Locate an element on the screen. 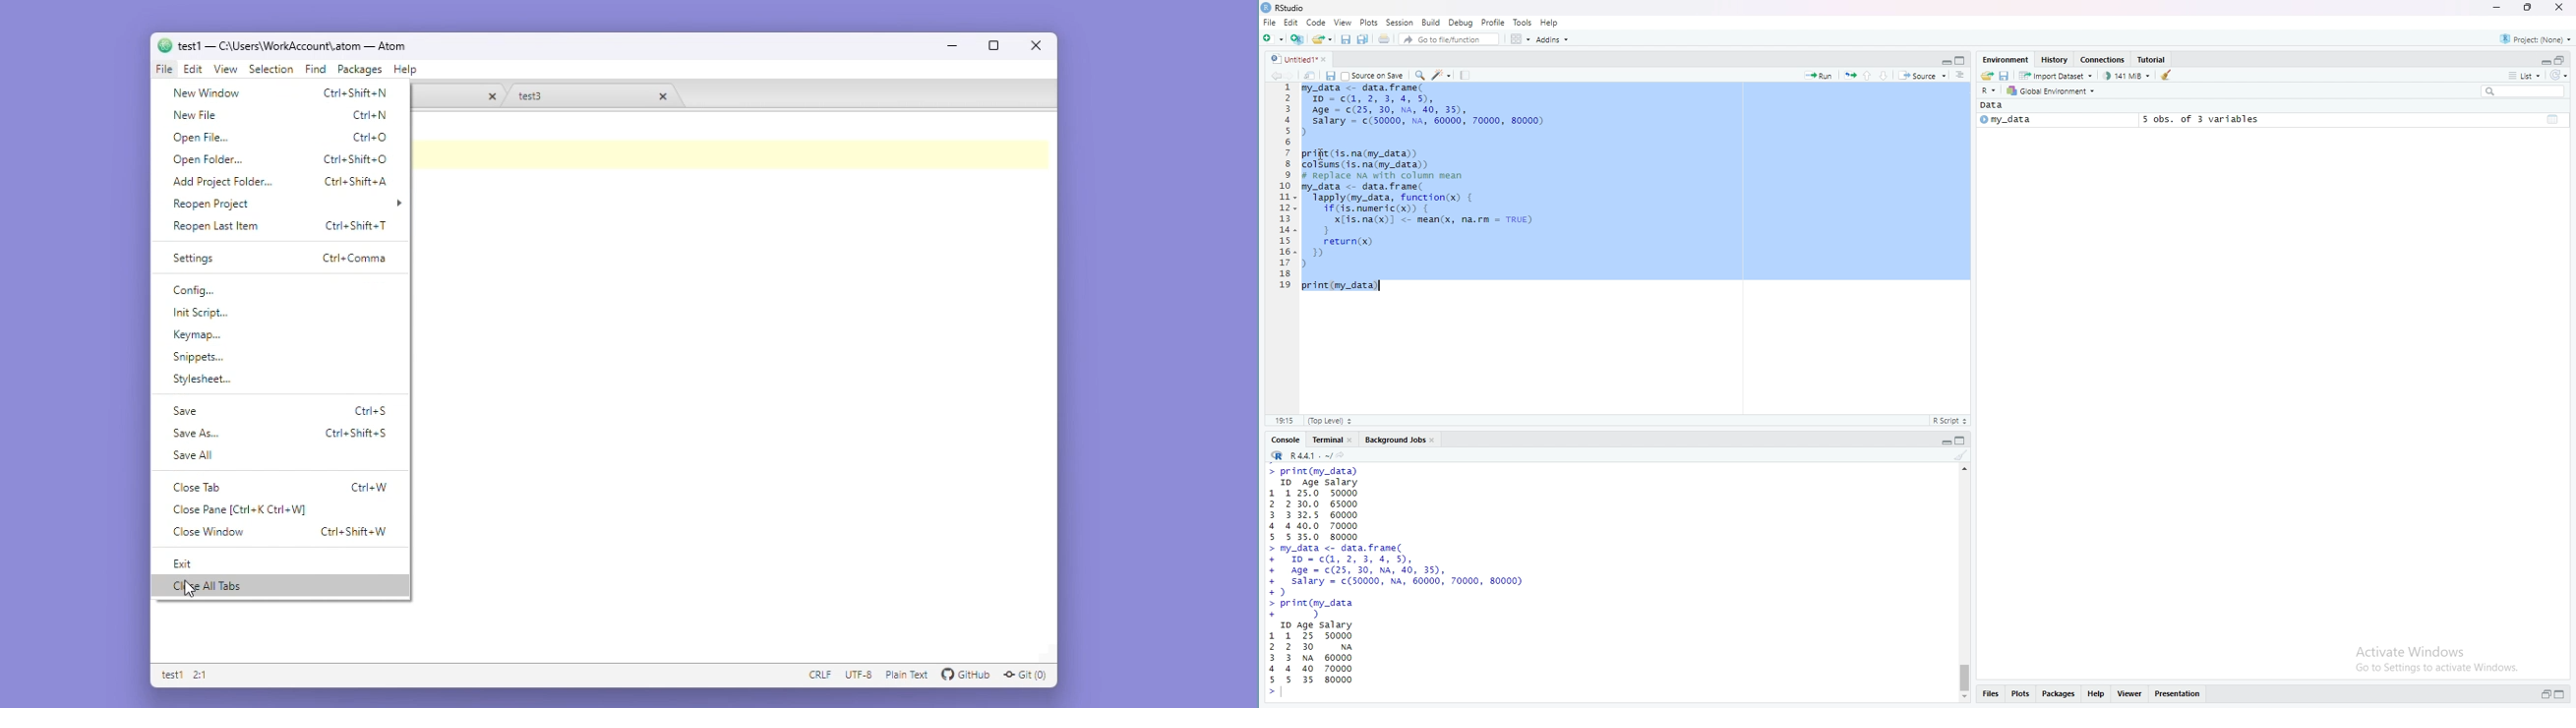  Rstudio is located at coordinates (1284, 8).